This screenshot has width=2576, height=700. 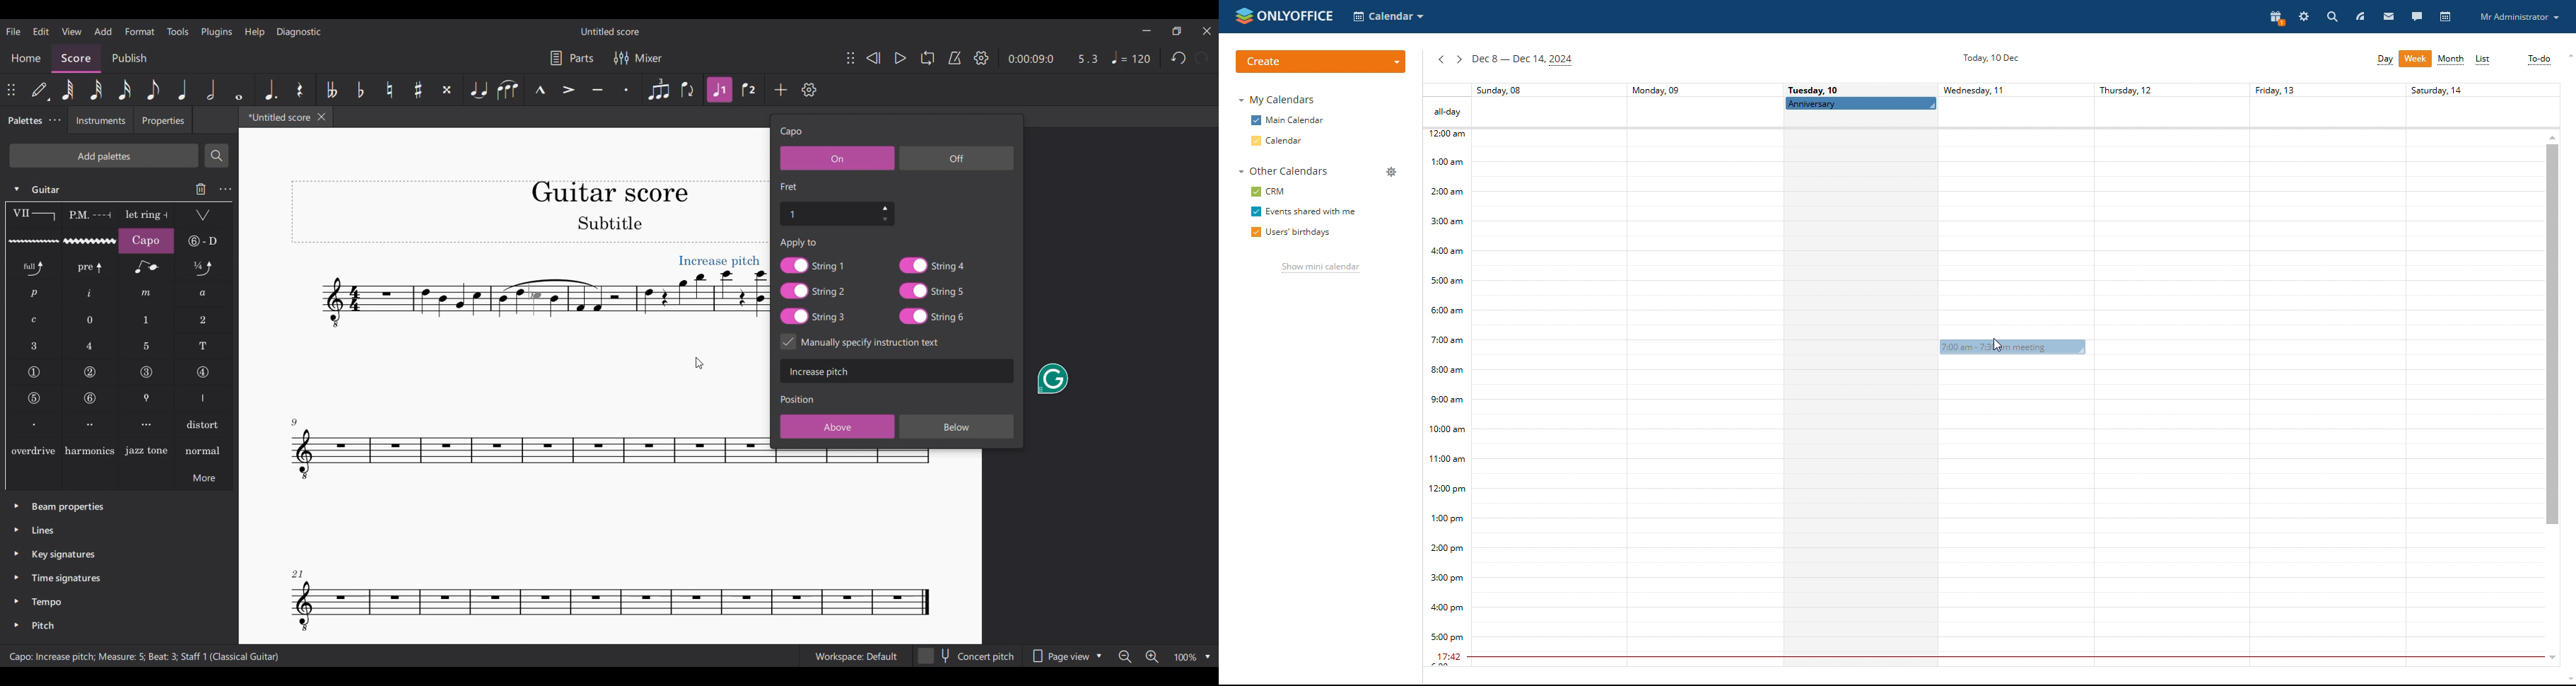 What do you see at coordinates (1051, 381) in the screenshot?
I see `Grammarly extension` at bounding box center [1051, 381].